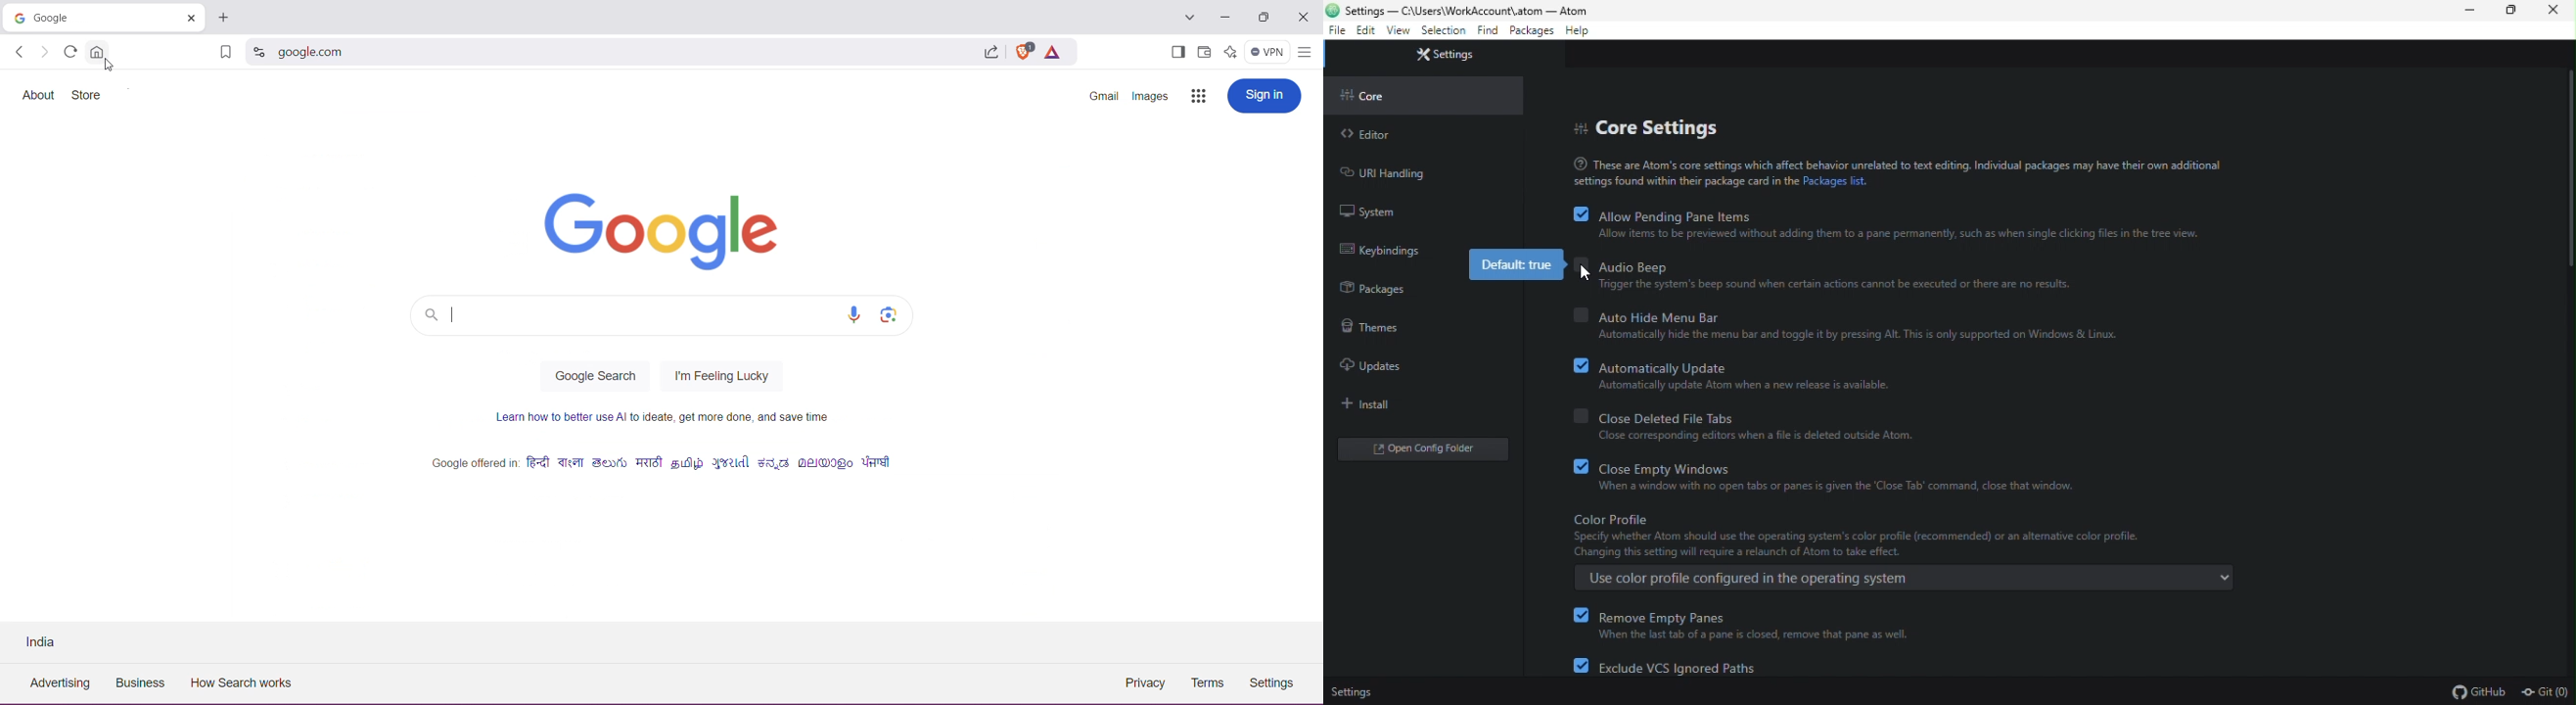  I want to click on Google apps, so click(1198, 97).